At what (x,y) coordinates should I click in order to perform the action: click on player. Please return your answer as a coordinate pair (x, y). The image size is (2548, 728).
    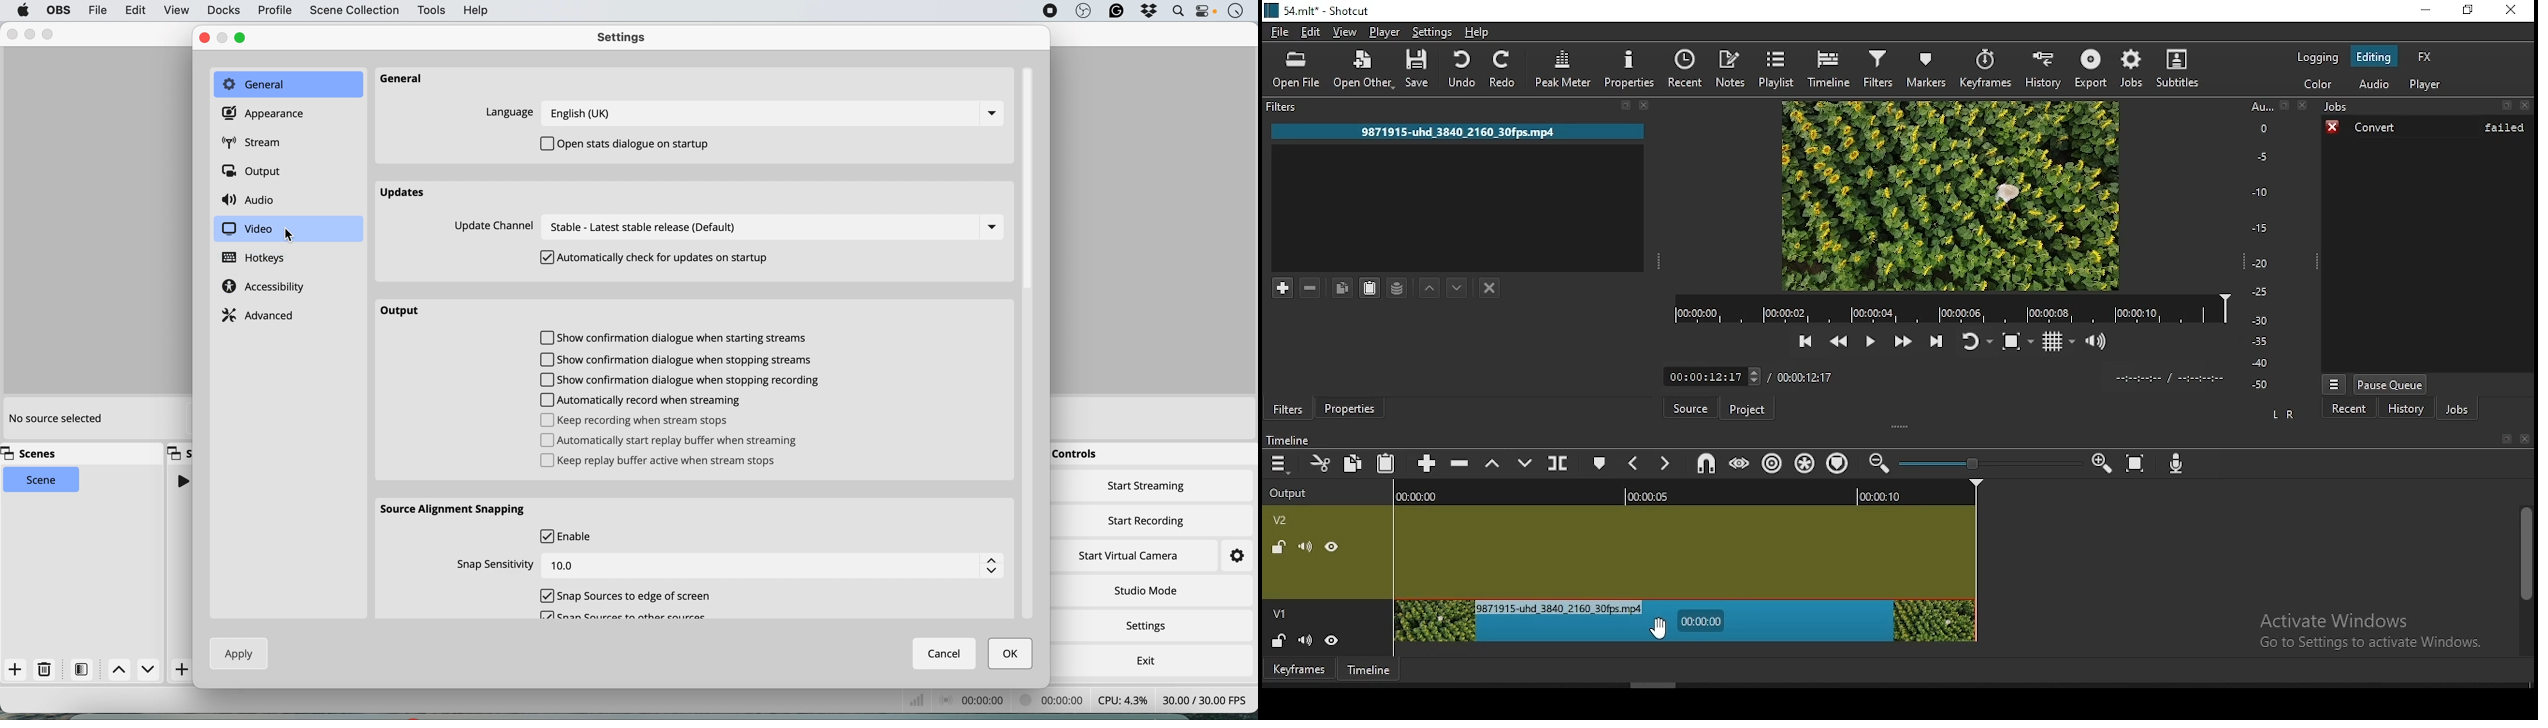
    Looking at the image, I should click on (2426, 83).